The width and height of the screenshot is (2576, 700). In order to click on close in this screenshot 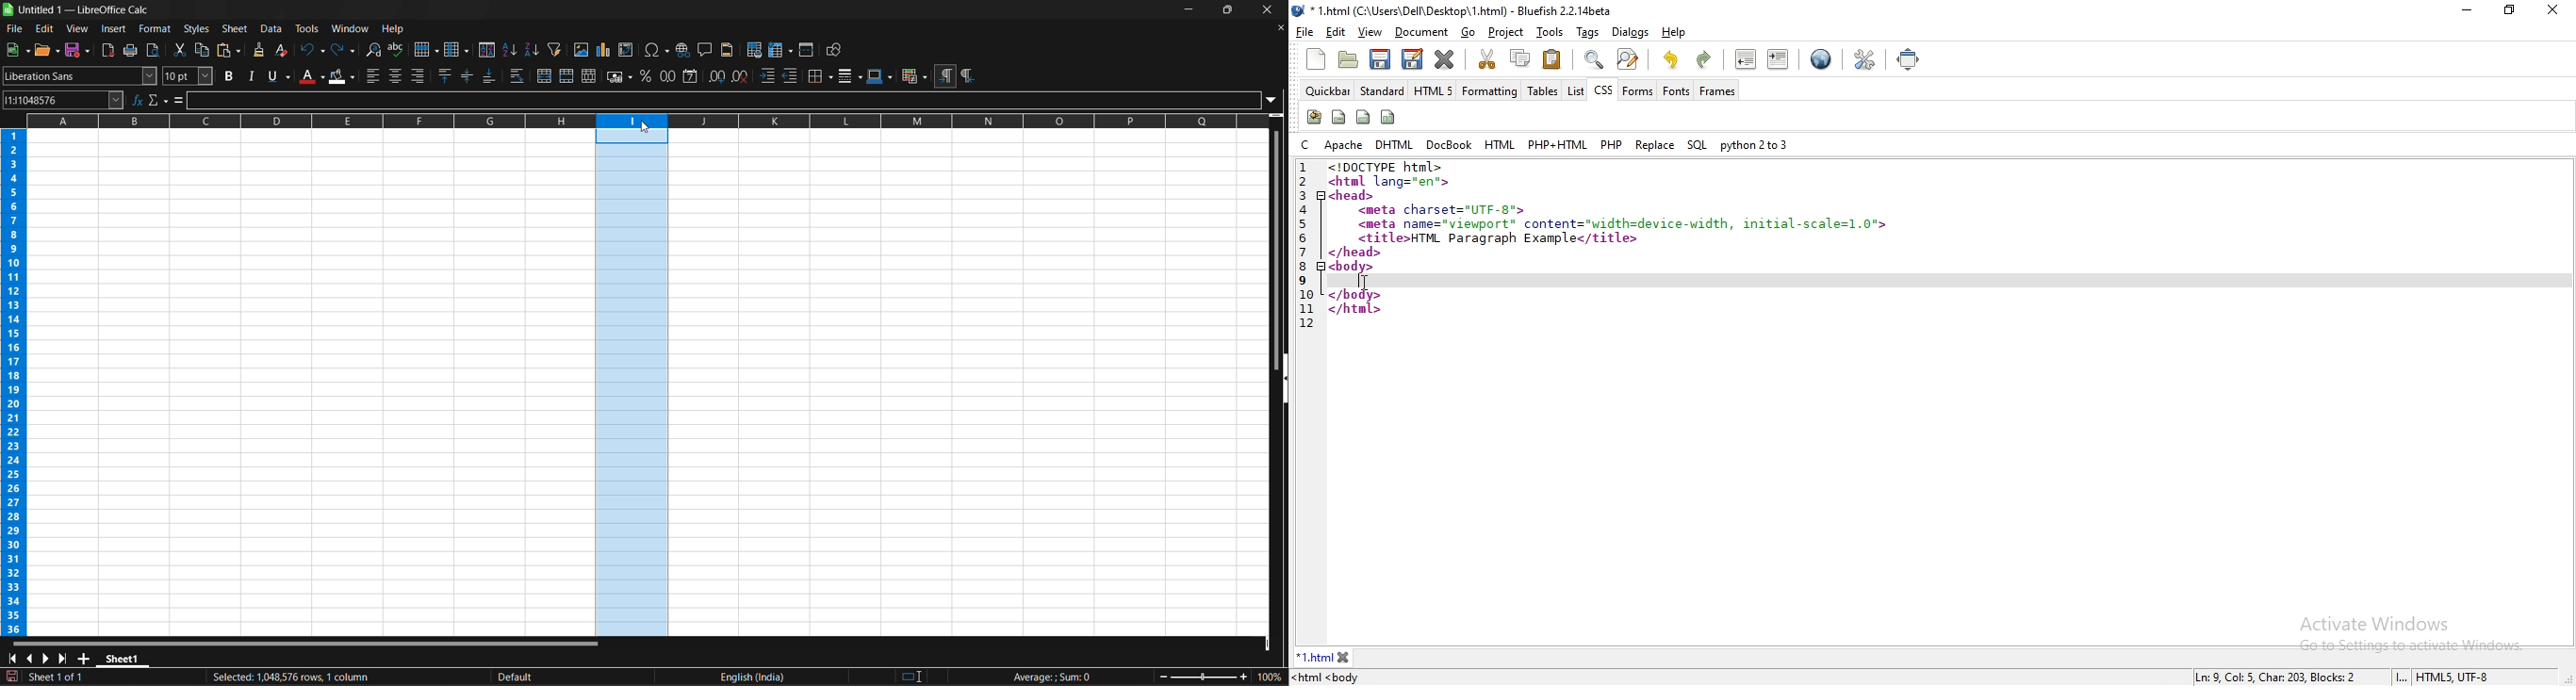, I will do `click(2551, 9)`.